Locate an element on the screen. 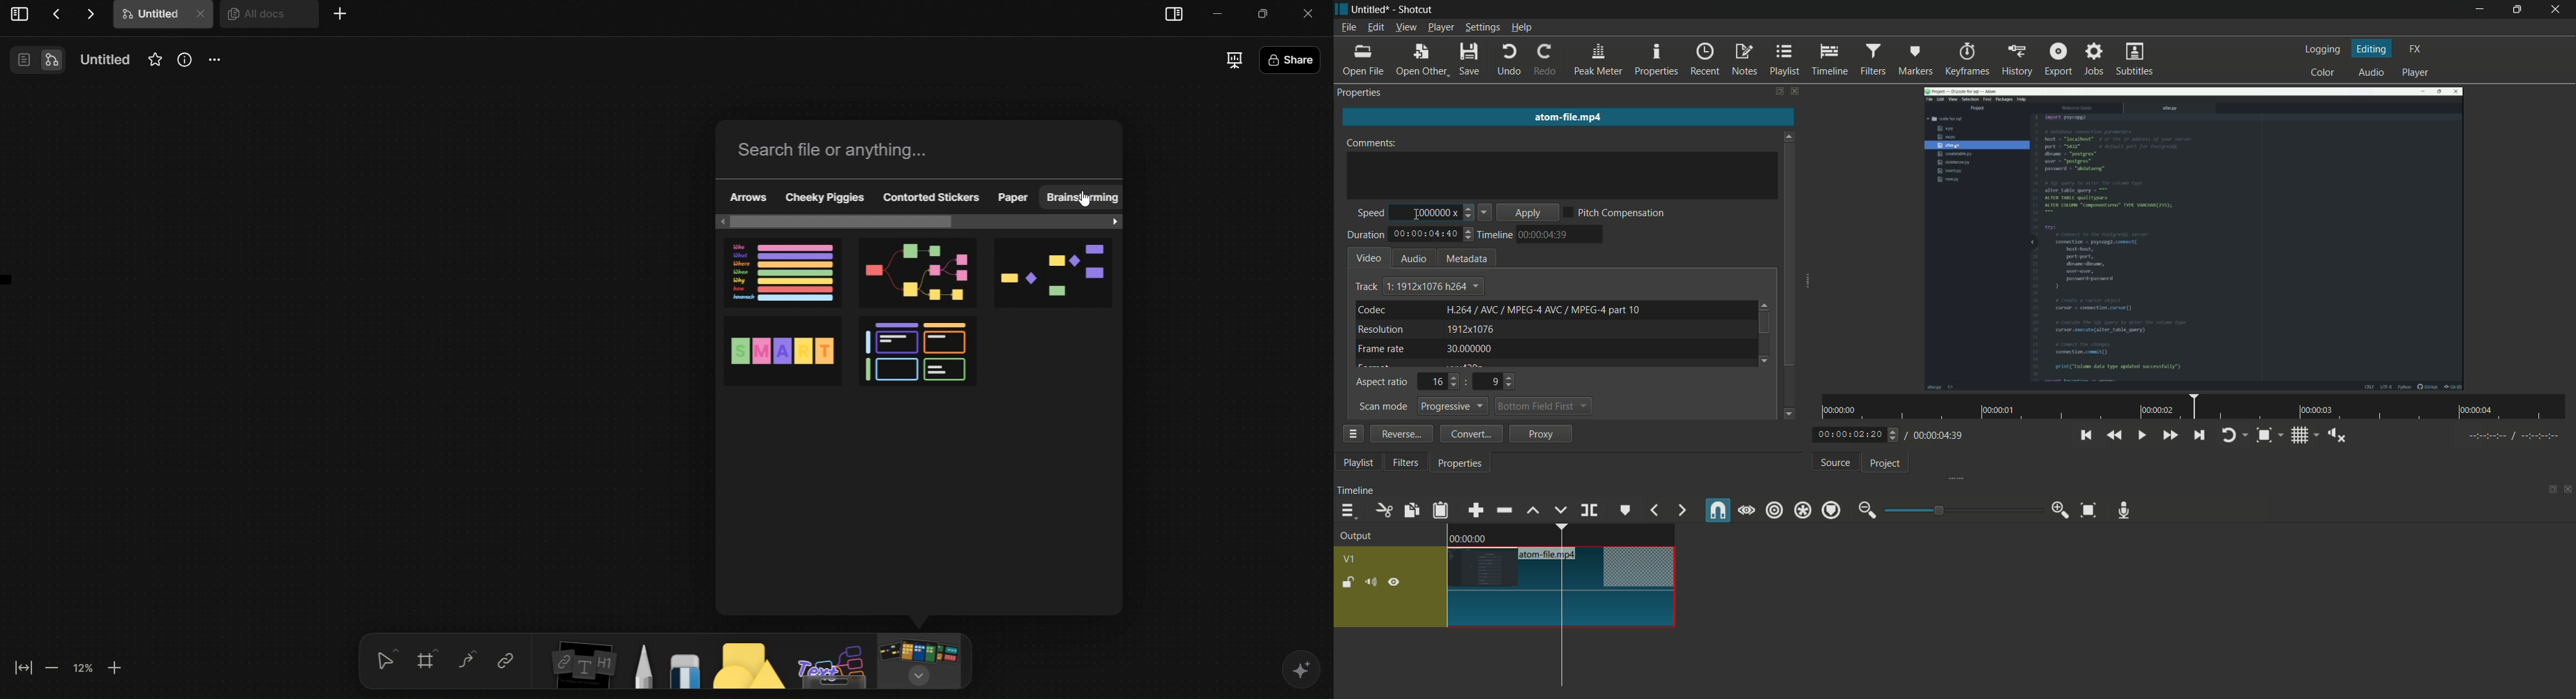 The image size is (2576, 700). close app is located at coordinates (2559, 10).